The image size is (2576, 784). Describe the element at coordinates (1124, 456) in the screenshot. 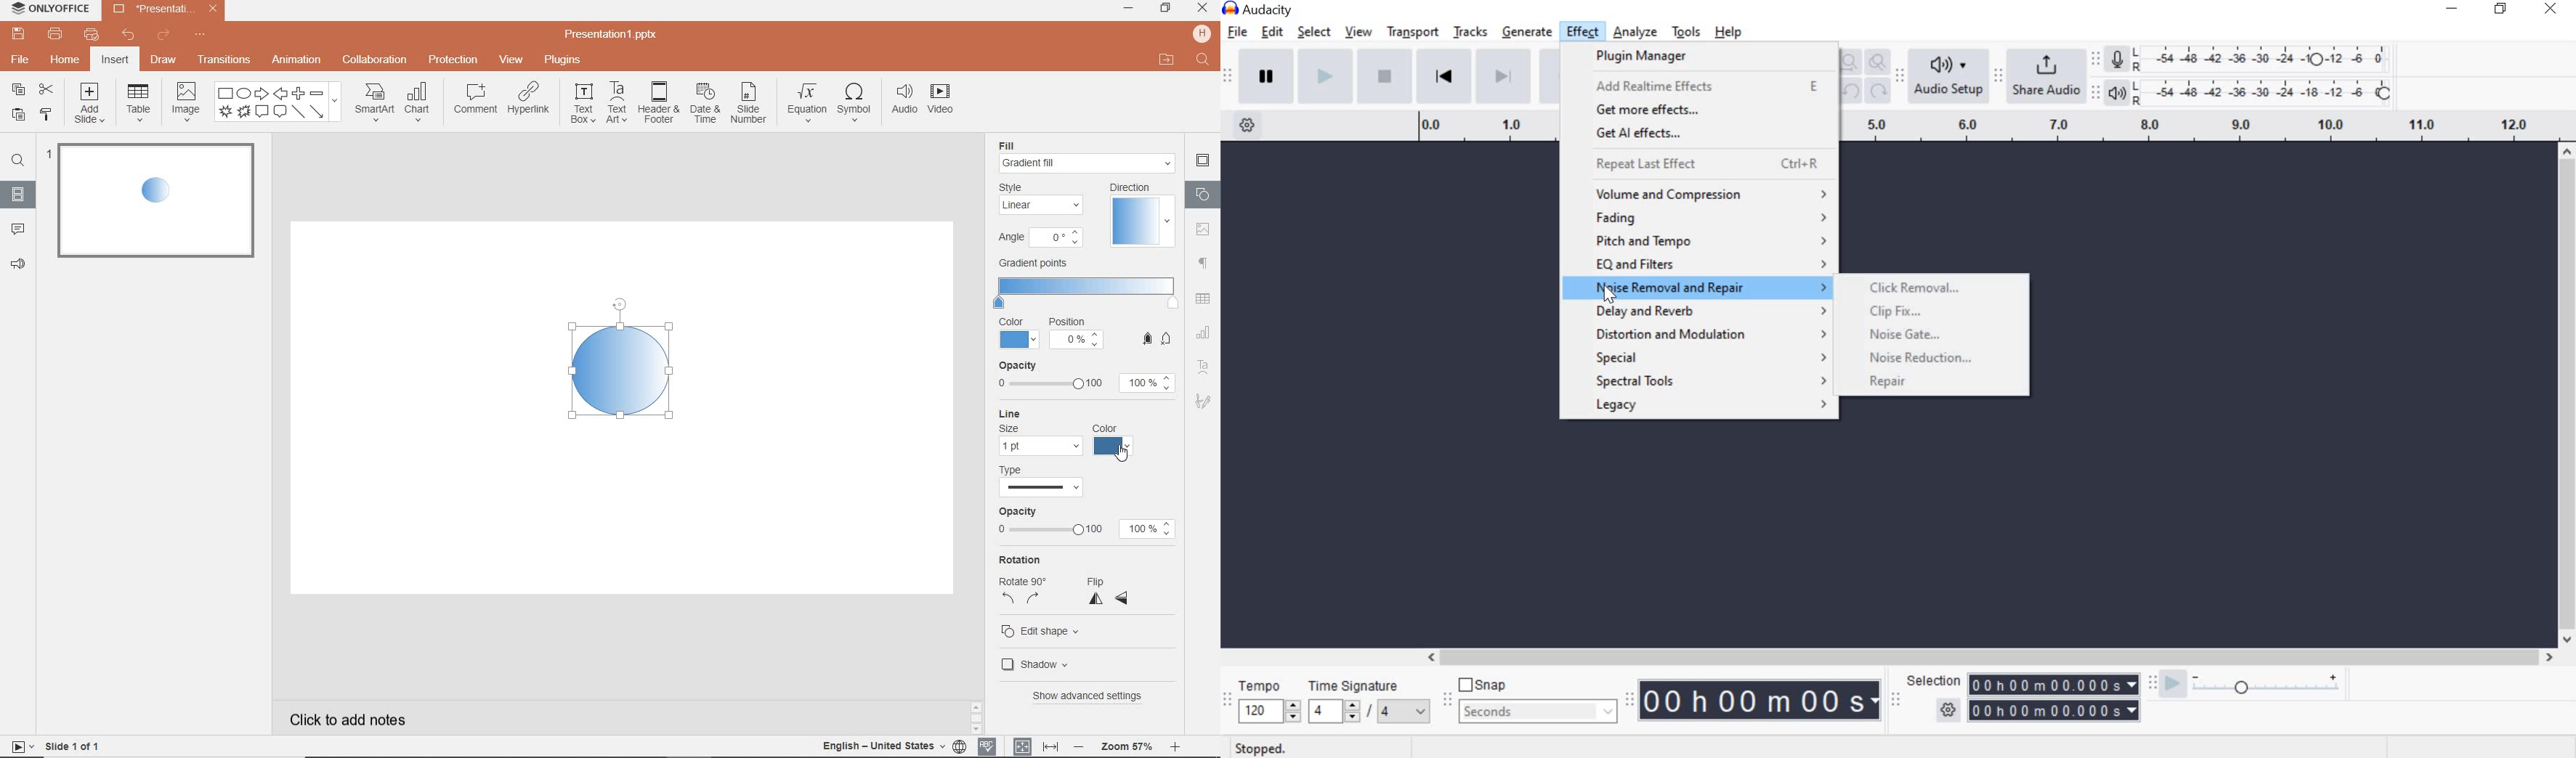

I see `mouse pointer` at that location.